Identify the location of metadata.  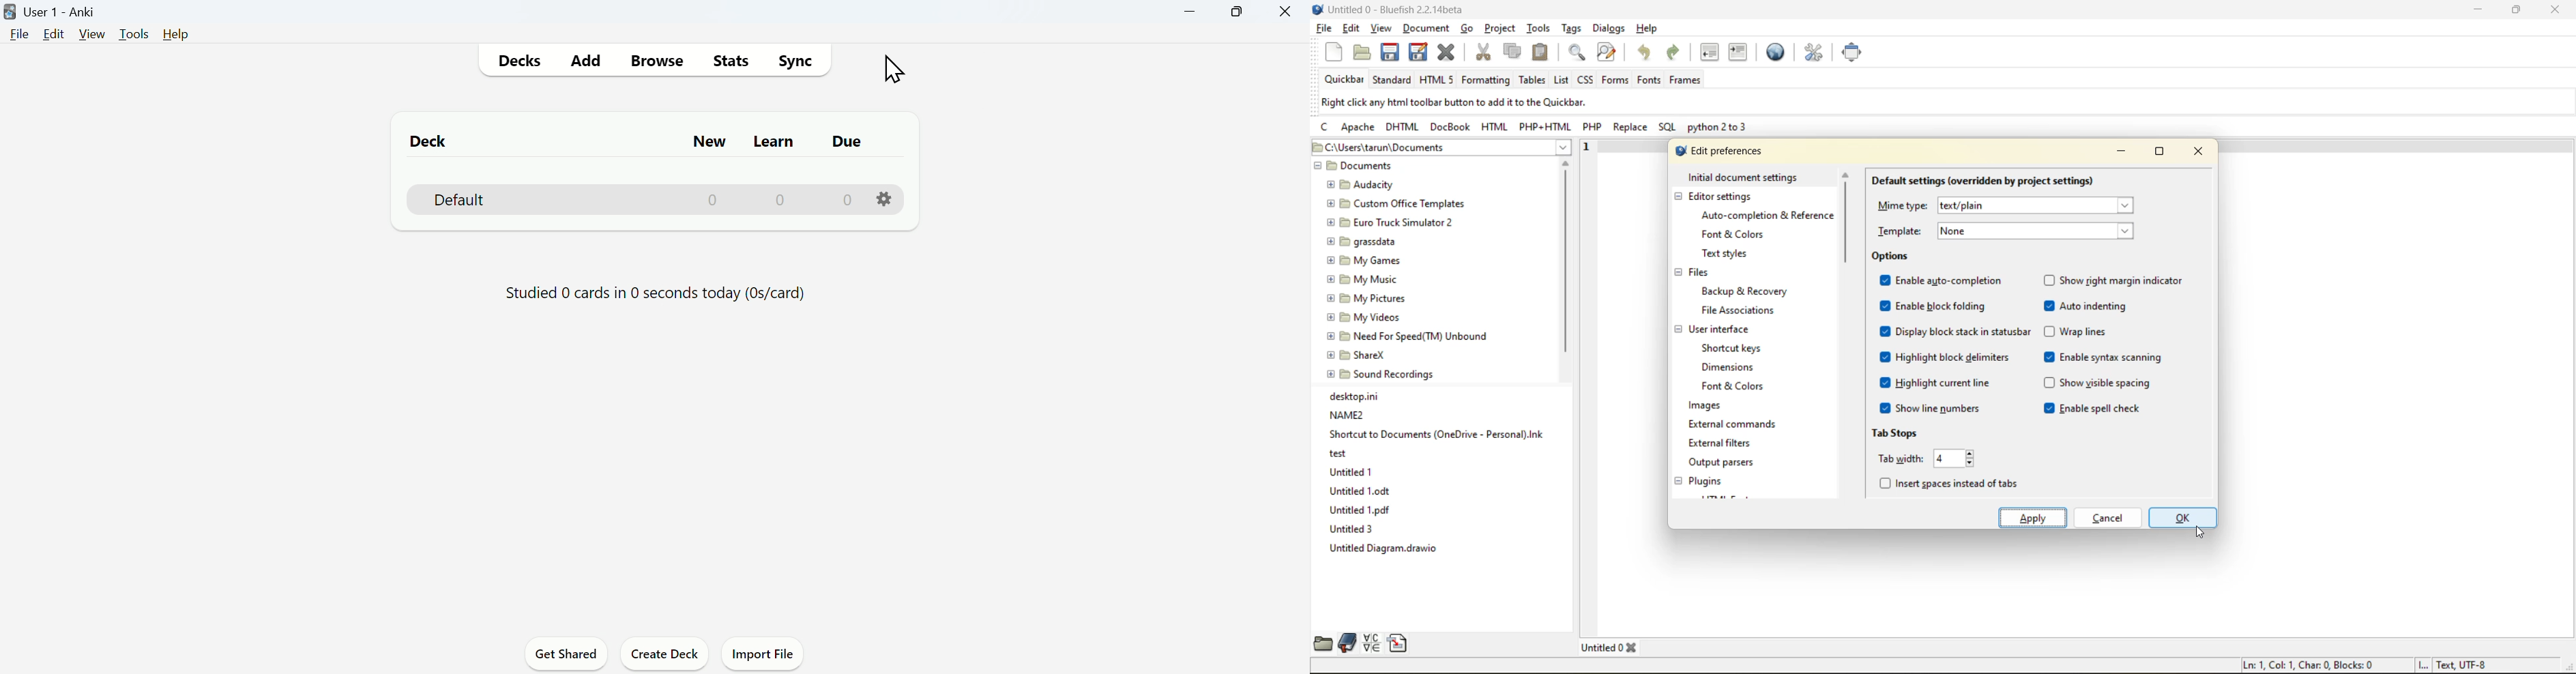
(1452, 103).